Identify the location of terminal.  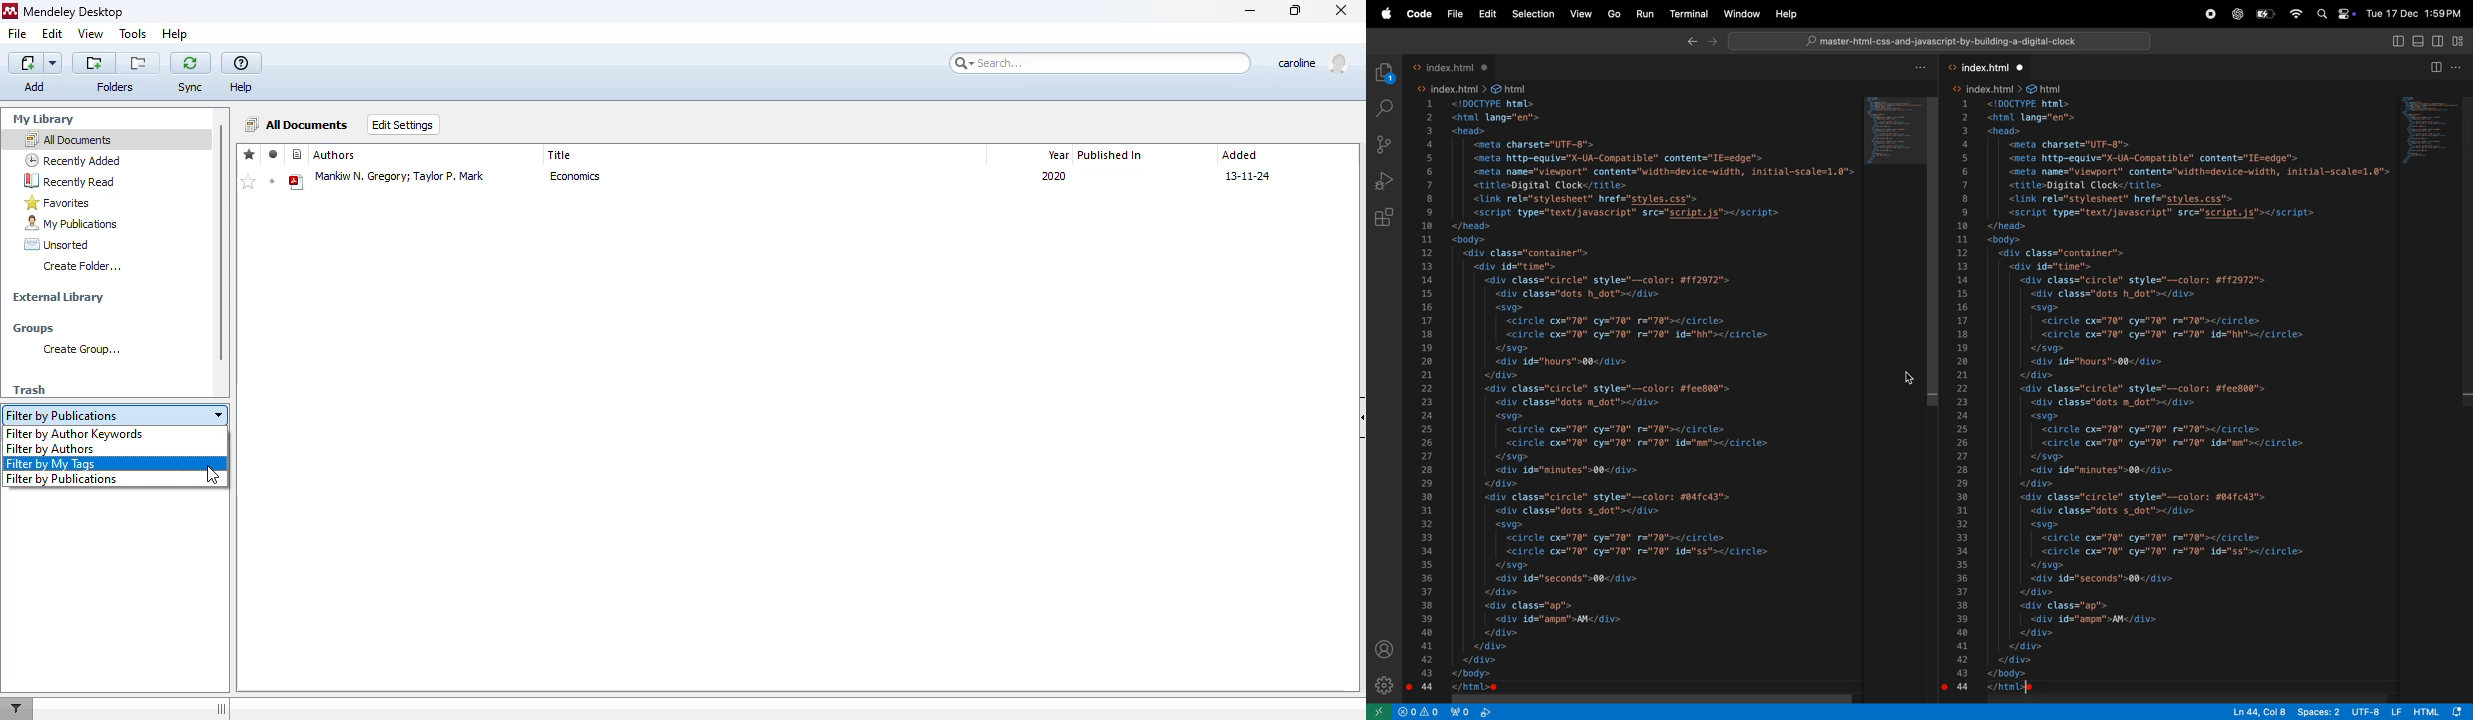
(1687, 12).